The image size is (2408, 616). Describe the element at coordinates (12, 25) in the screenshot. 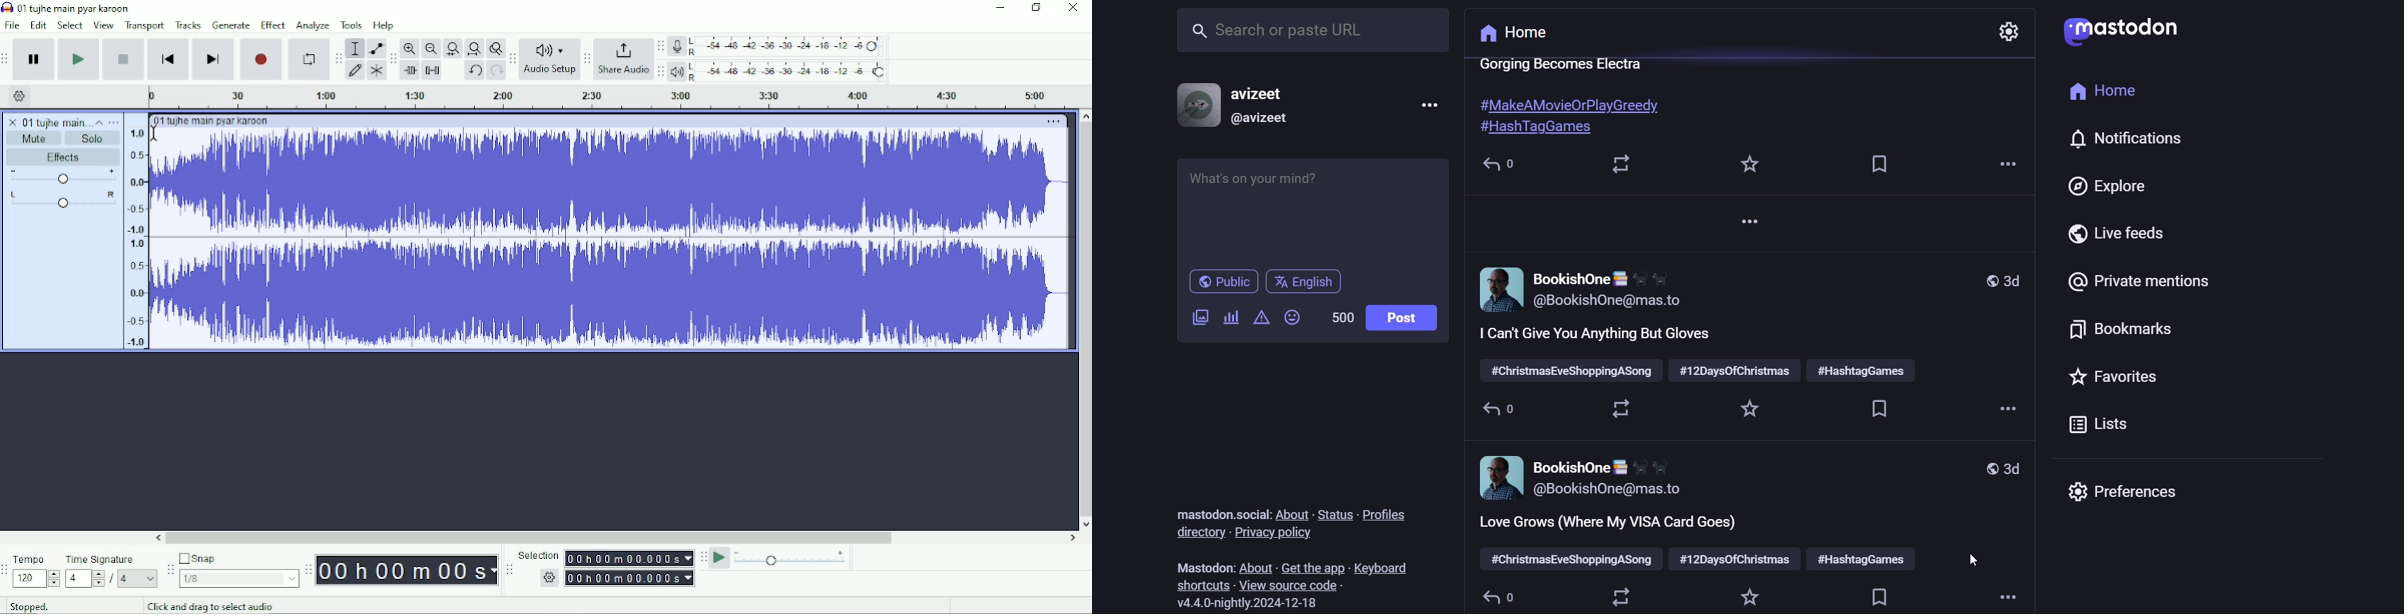

I see `File` at that location.